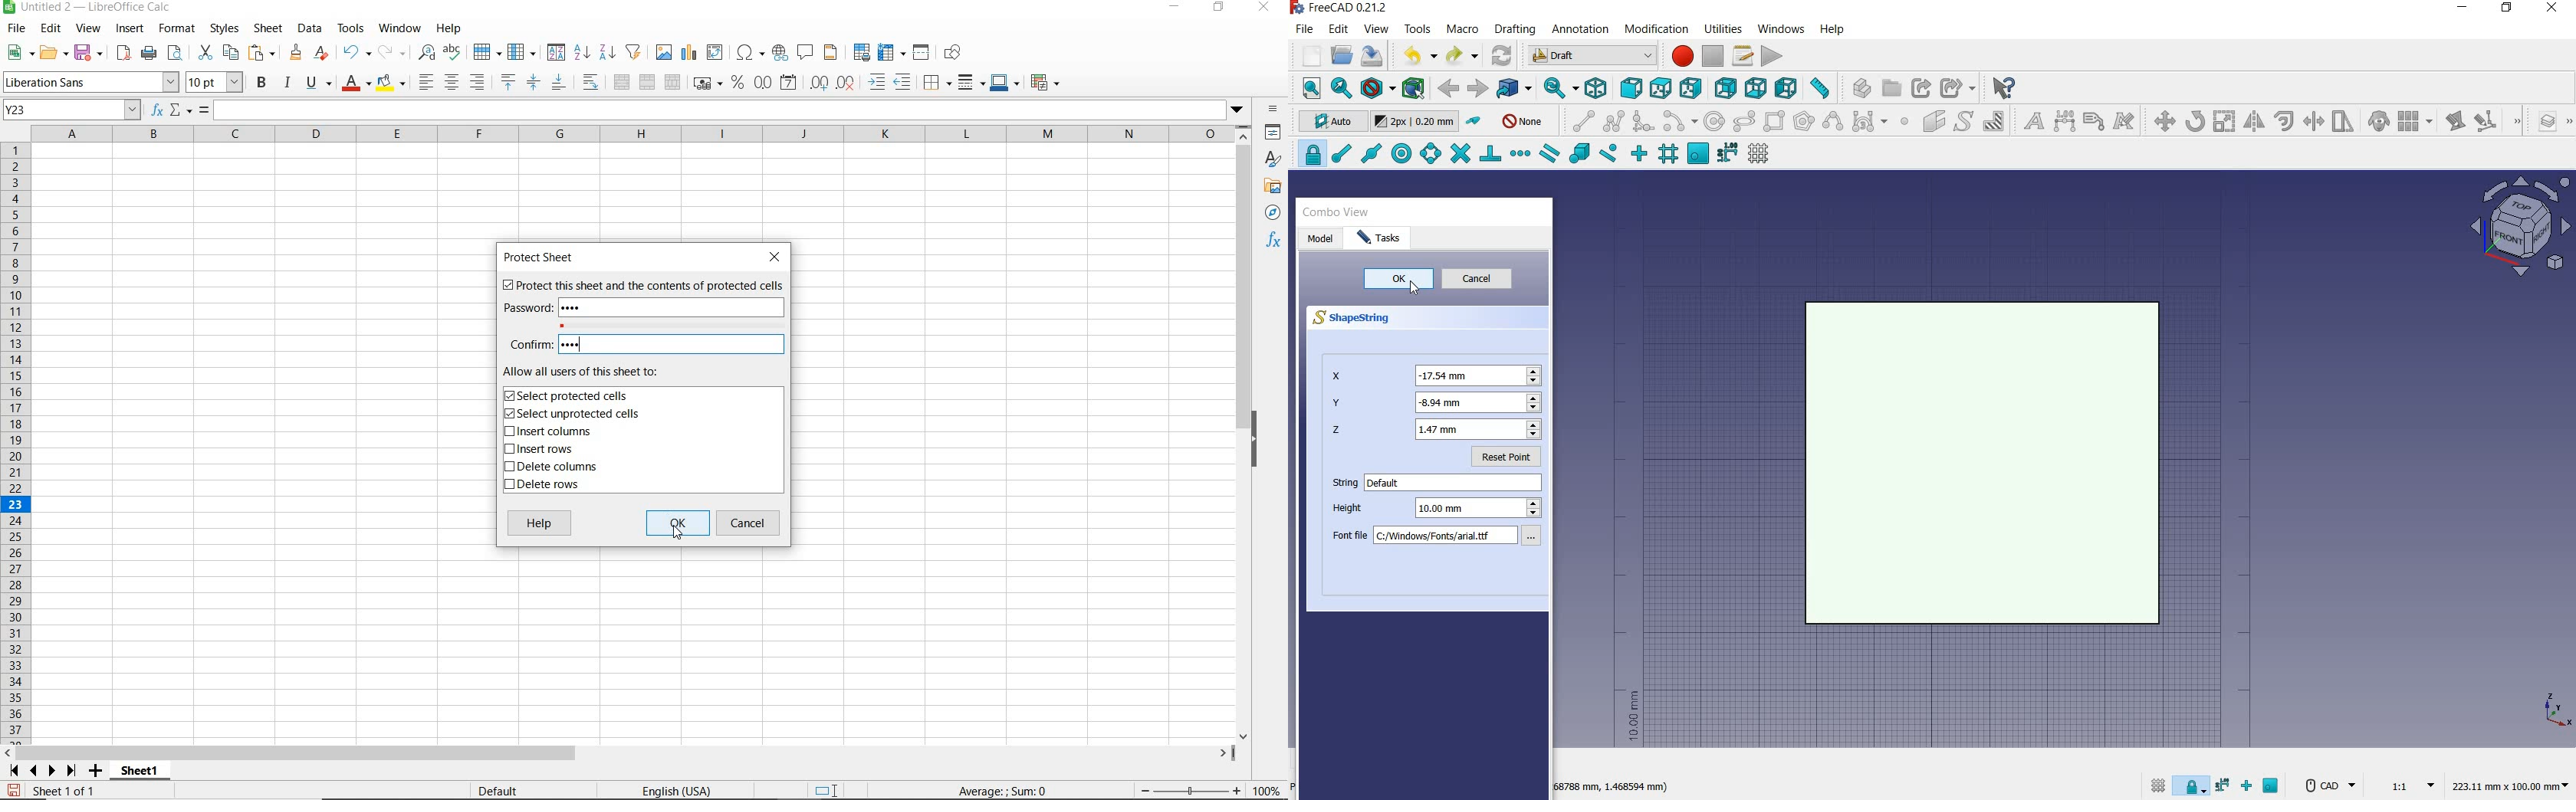 The image size is (2576, 812). What do you see at coordinates (903, 84) in the screenshot?
I see `DECREASE INDENT` at bounding box center [903, 84].